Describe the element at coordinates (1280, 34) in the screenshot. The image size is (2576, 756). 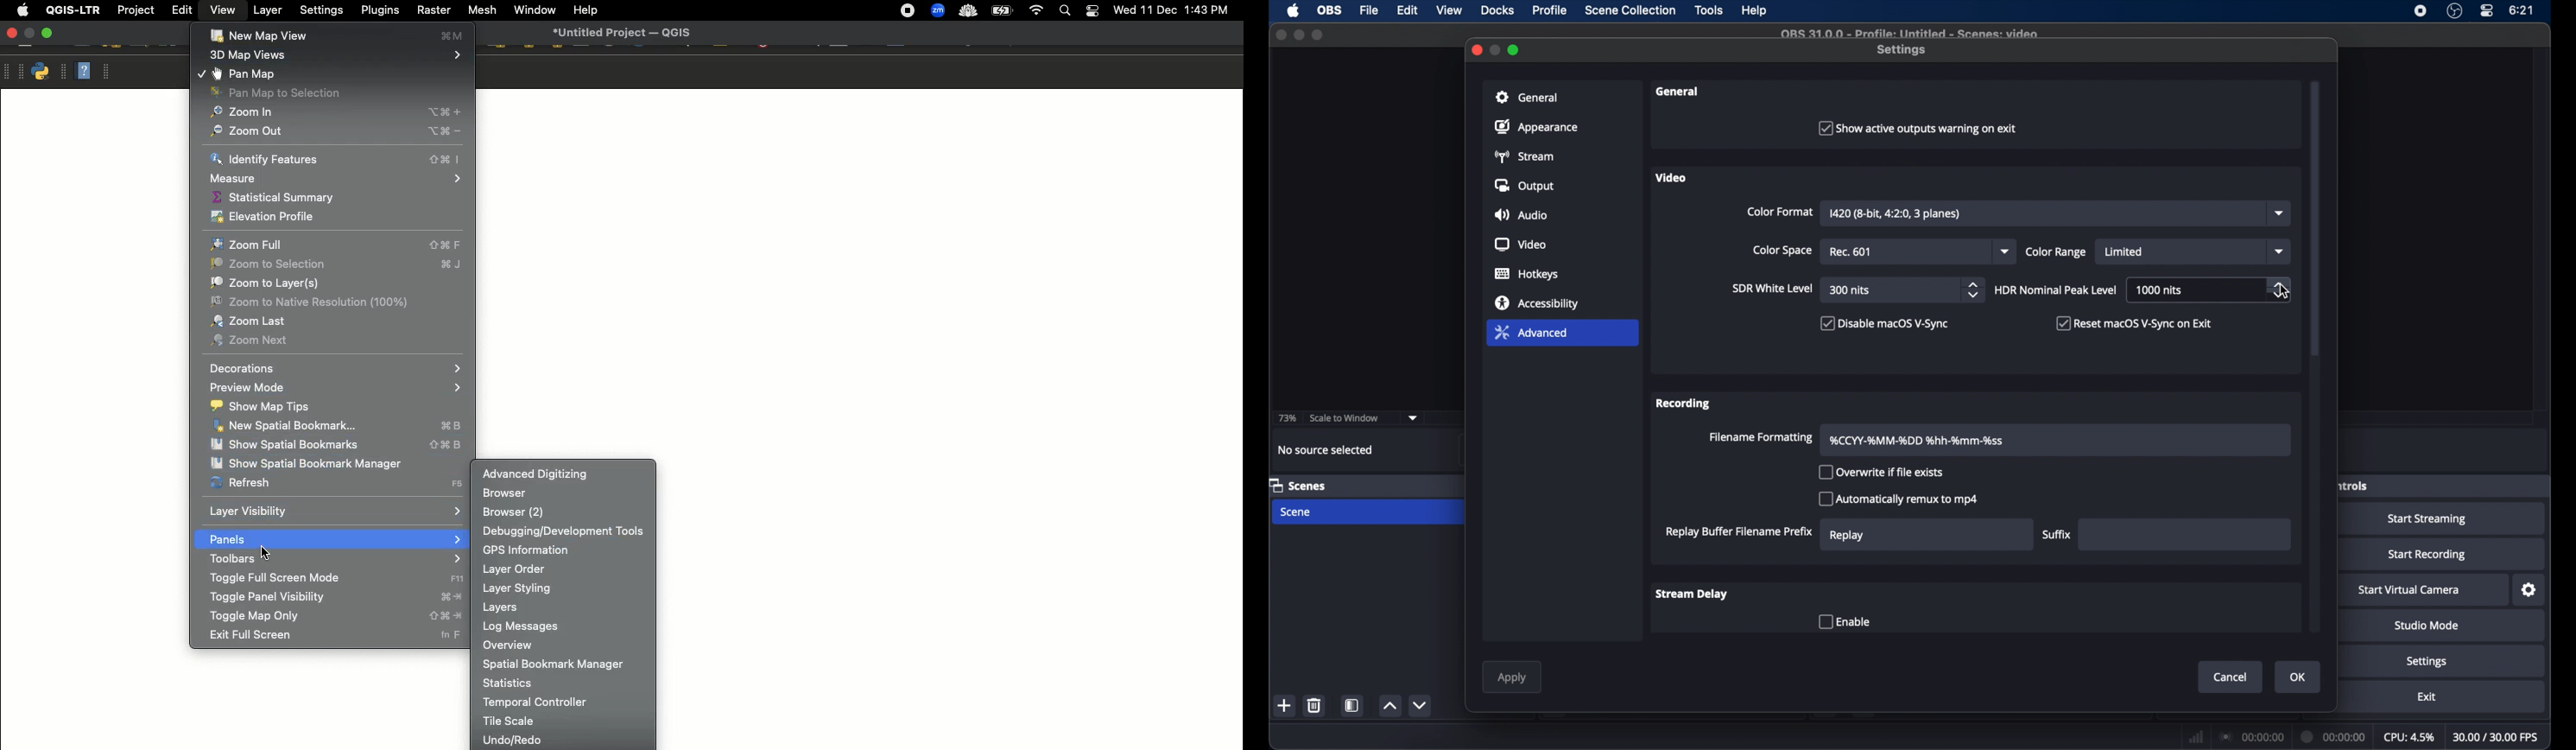
I see `close` at that location.